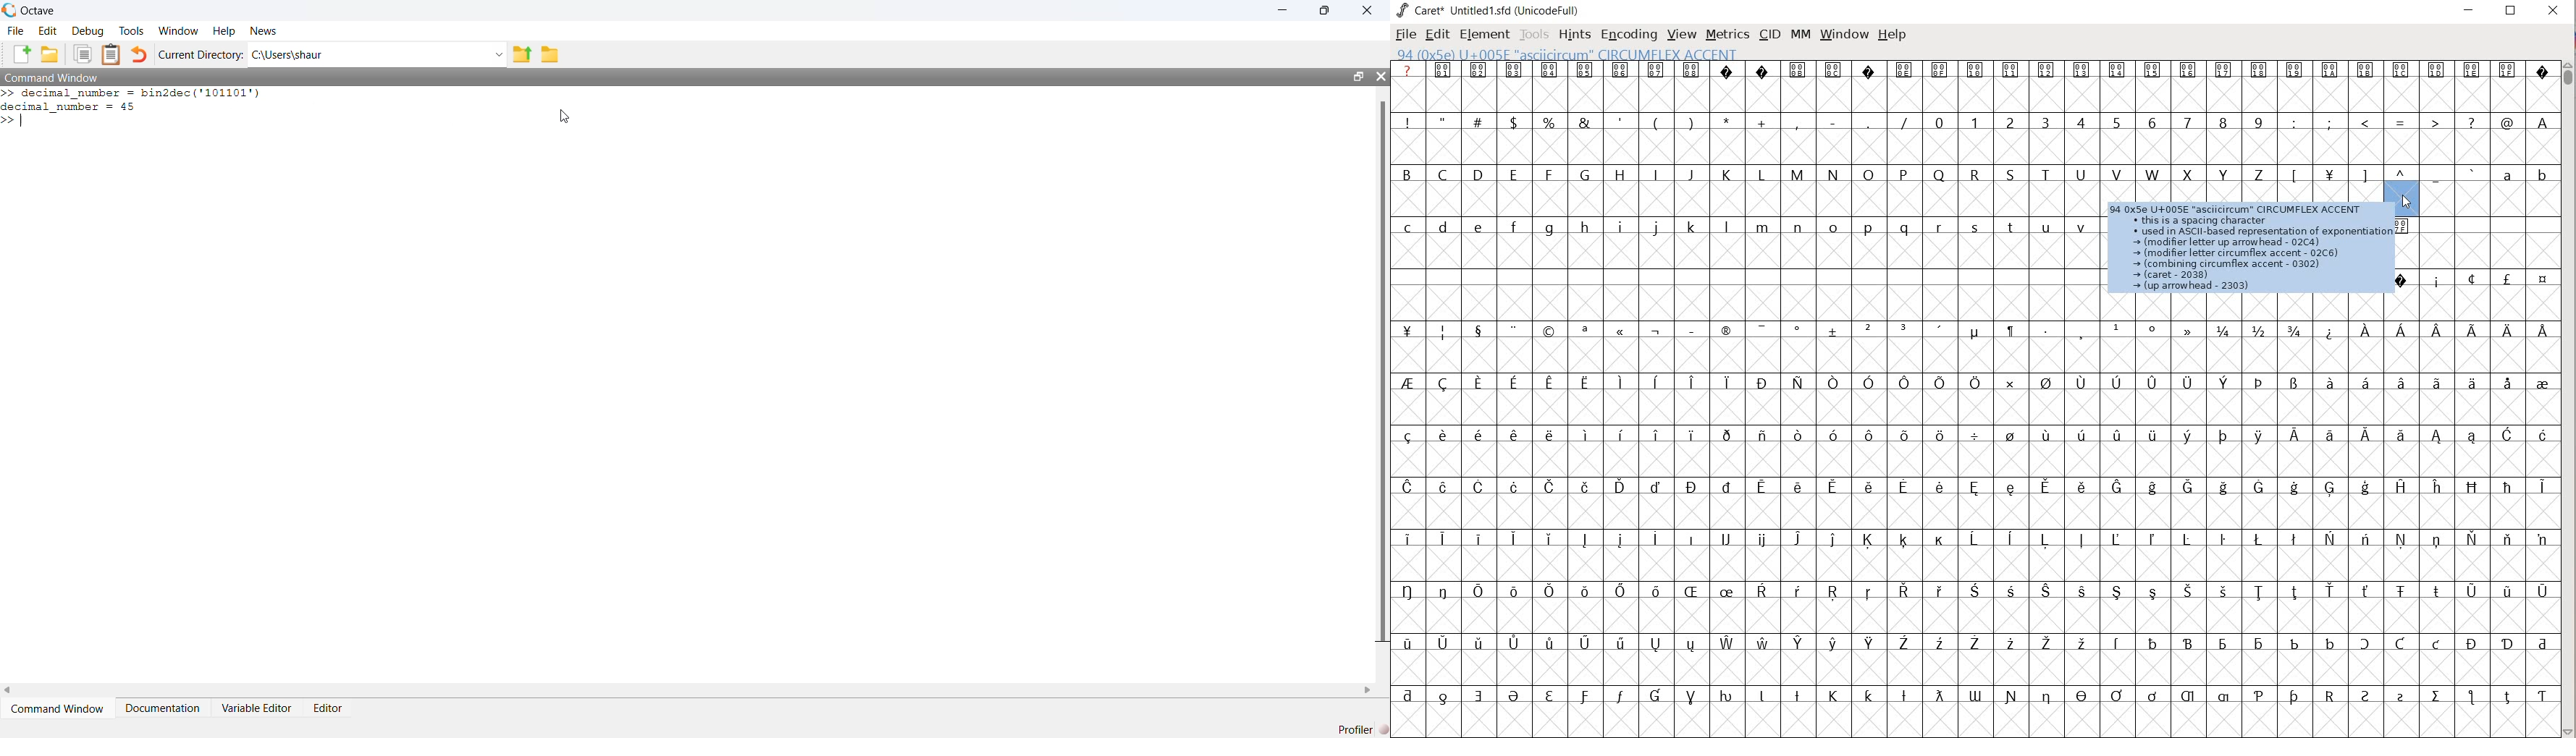 The height and width of the screenshot is (756, 2576). Describe the element at coordinates (41, 11) in the screenshot. I see `octave` at that location.